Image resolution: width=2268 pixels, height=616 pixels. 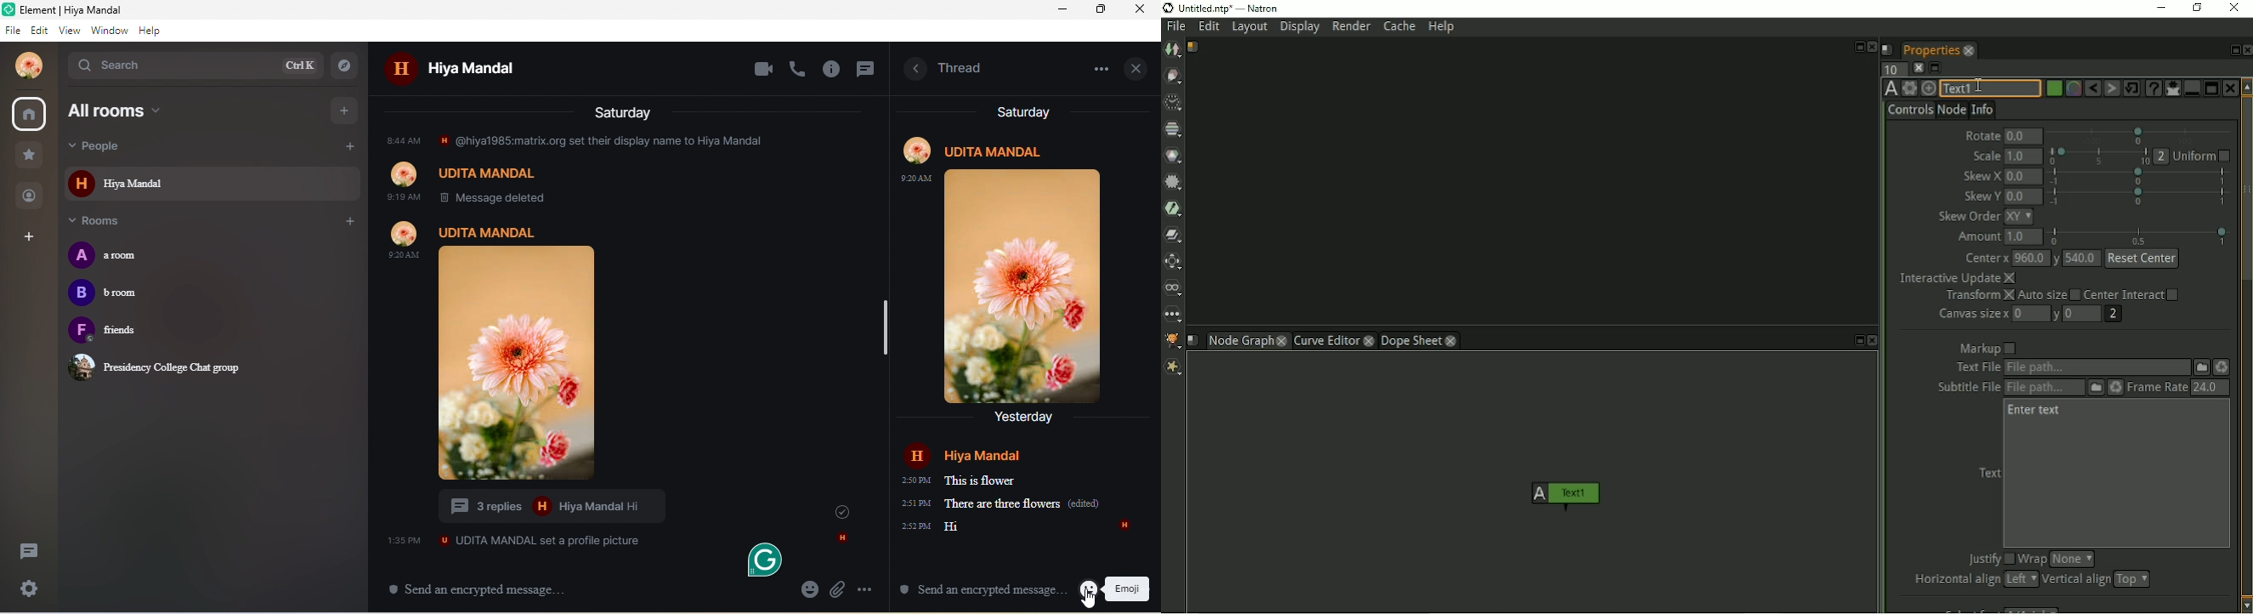 I want to click on Element | Hiya Mandal, so click(x=71, y=9).